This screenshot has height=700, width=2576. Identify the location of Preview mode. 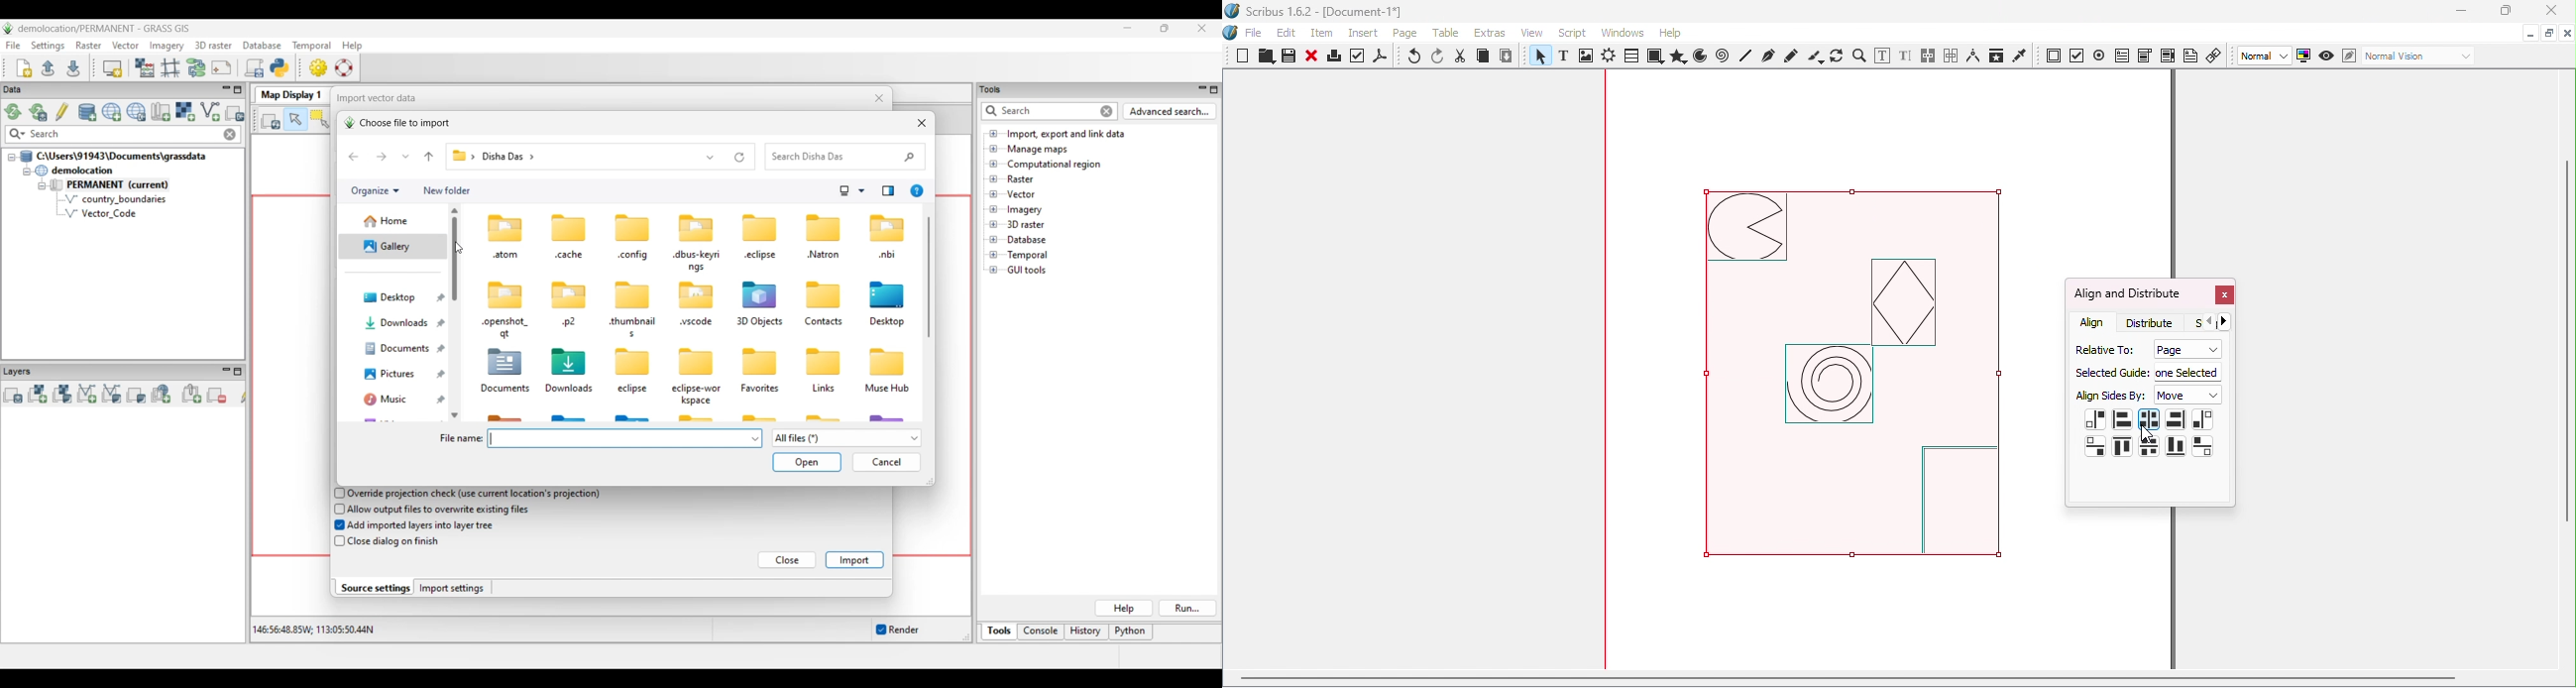
(2327, 57).